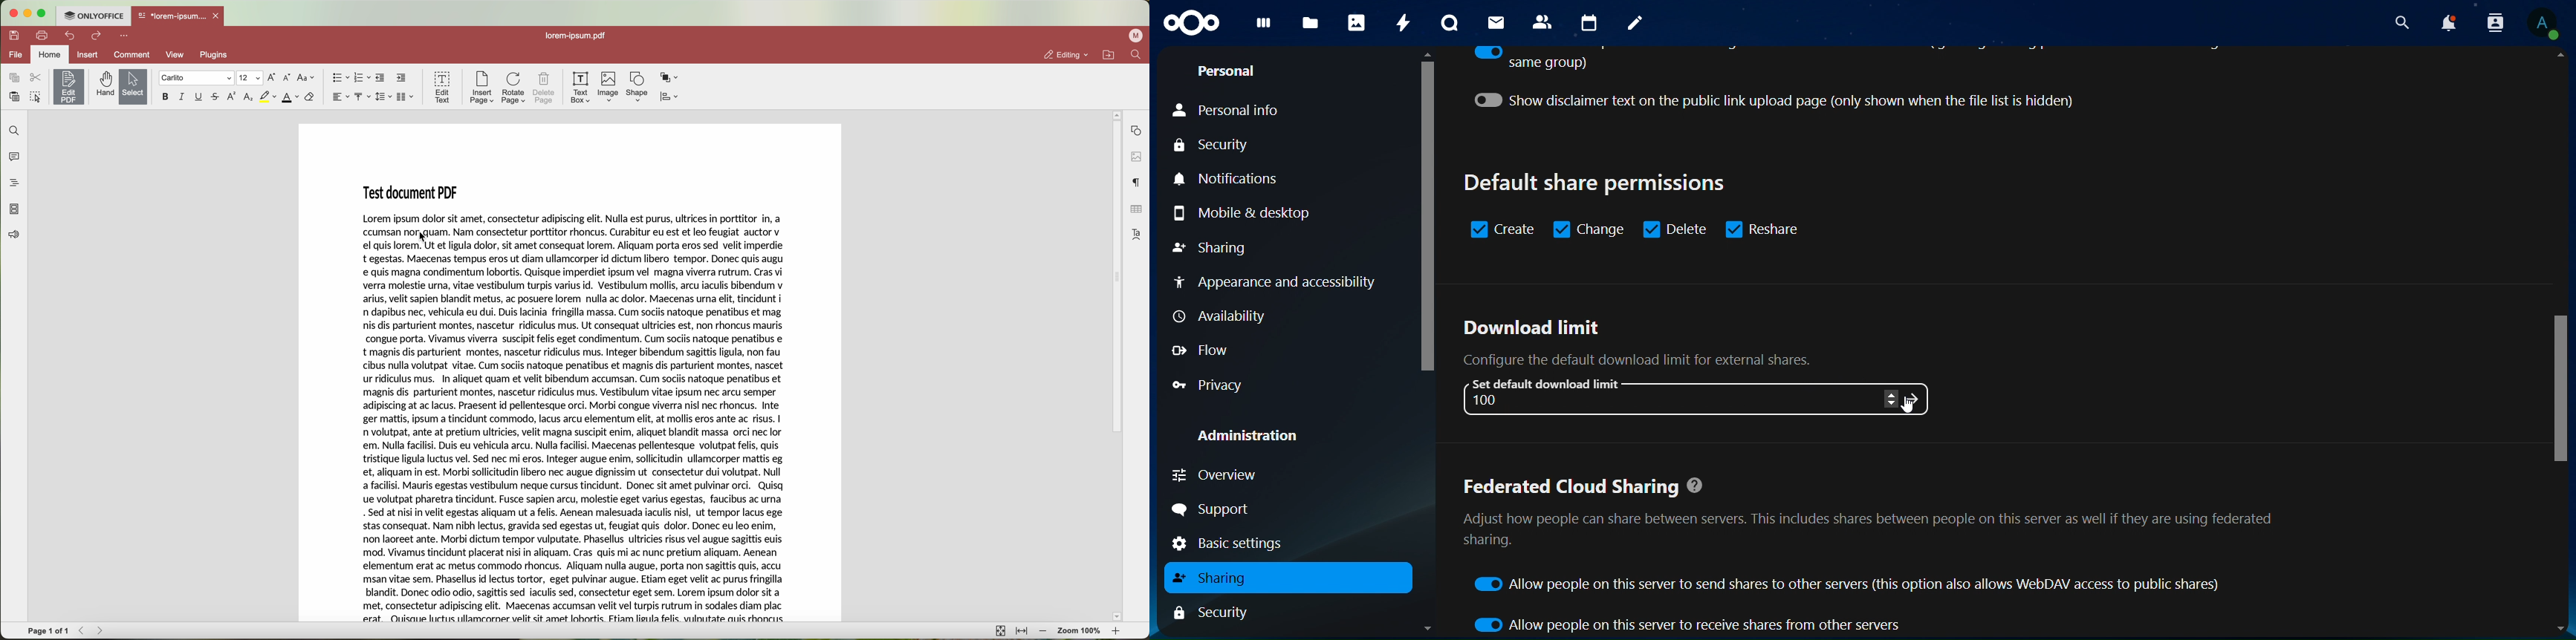 This screenshot has height=644, width=2576. Describe the element at coordinates (89, 631) in the screenshot. I see `navigate arrows` at that location.